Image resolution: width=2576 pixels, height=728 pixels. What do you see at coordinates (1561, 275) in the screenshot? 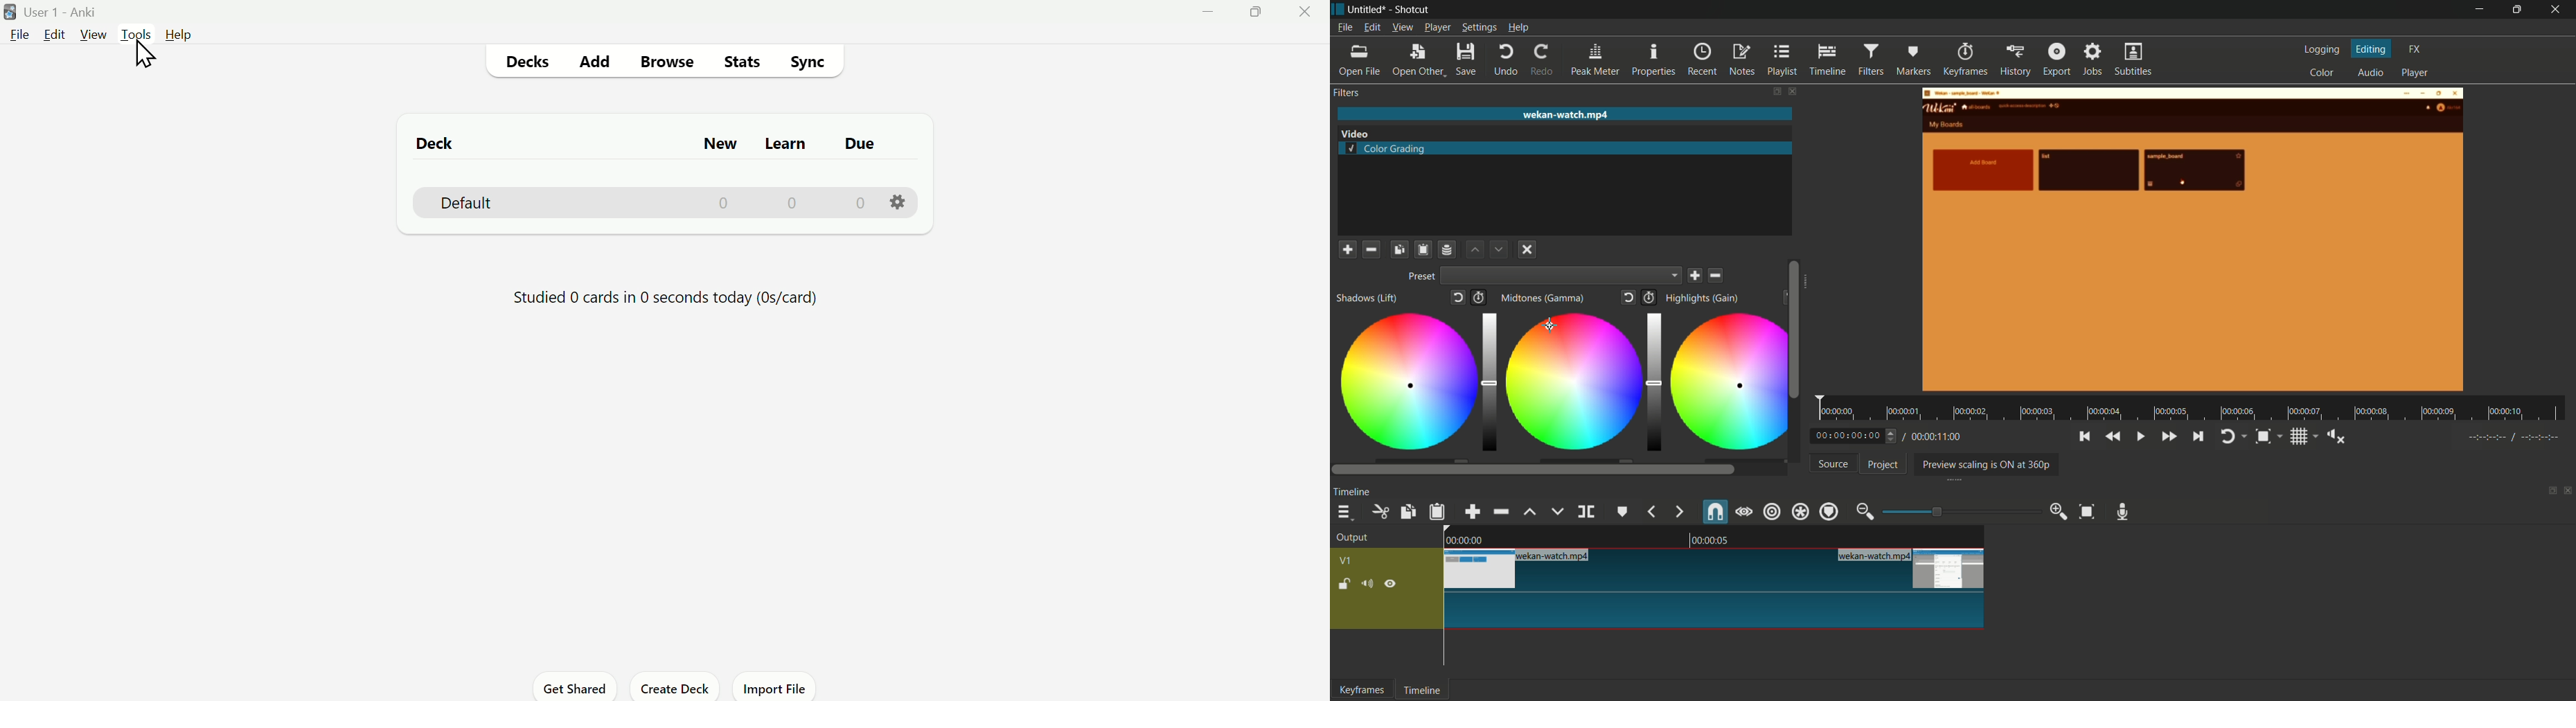
I see `dropdown` at bounding box center [1561, 275].